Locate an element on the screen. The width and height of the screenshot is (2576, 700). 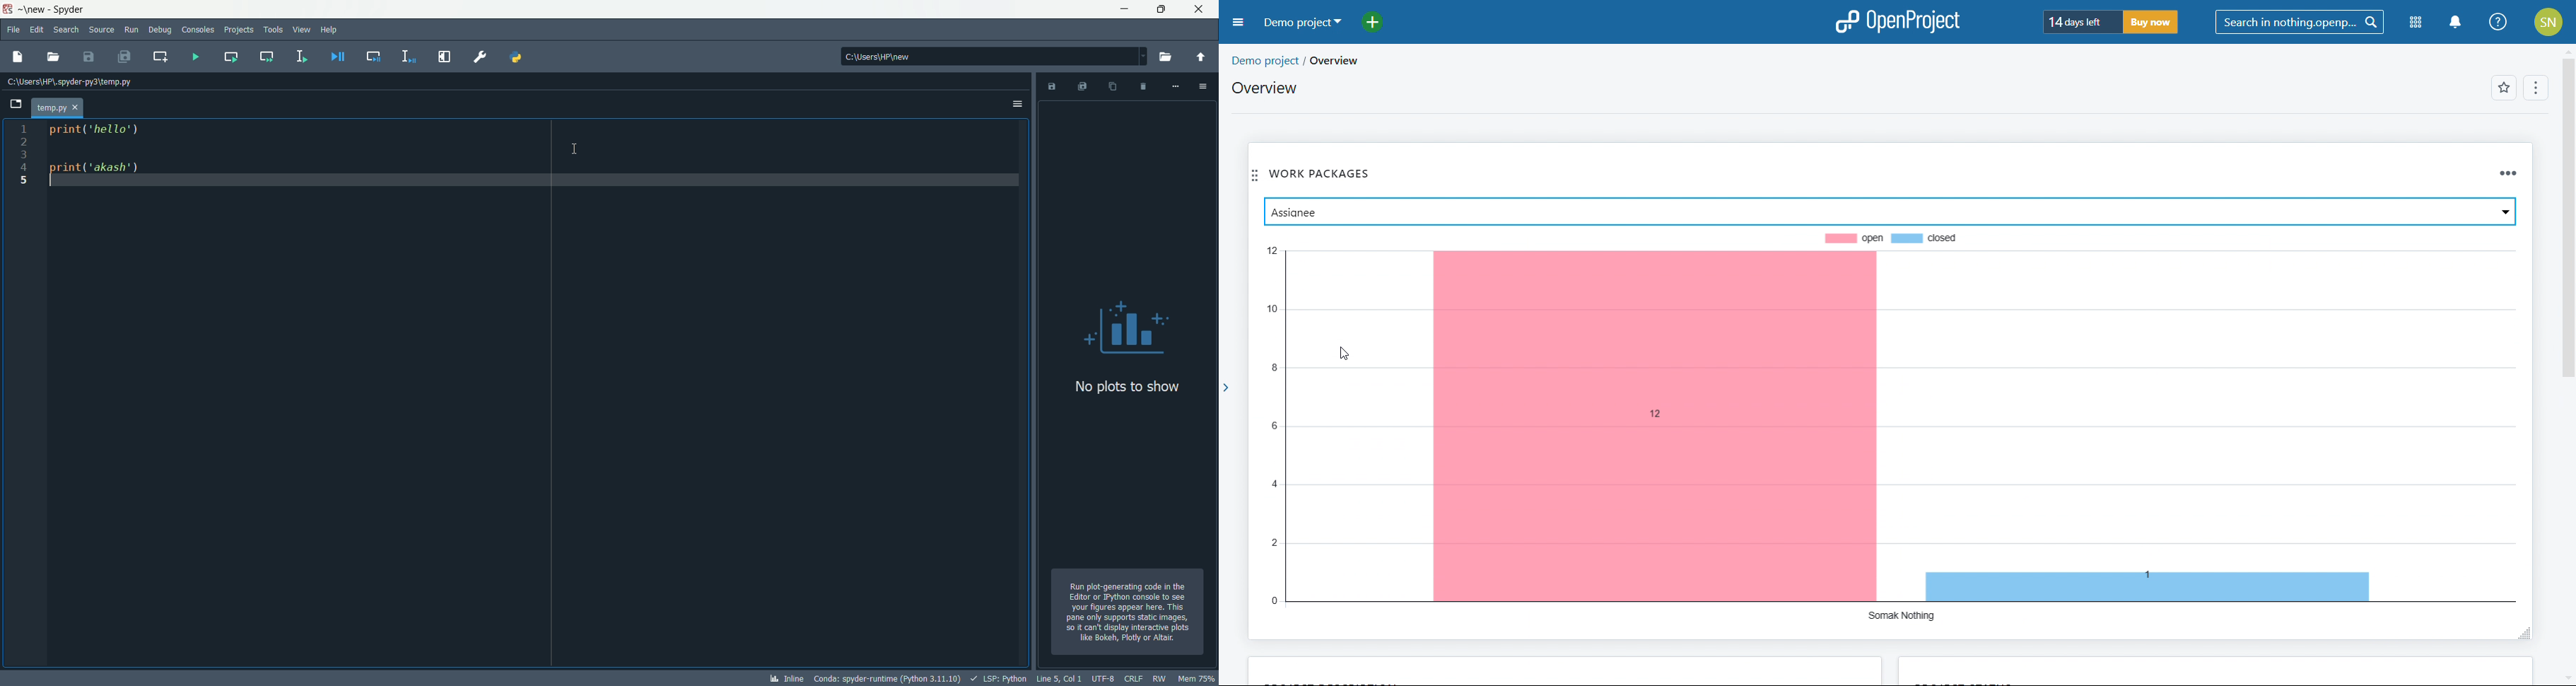
inline is located at coordinates (785, 679).